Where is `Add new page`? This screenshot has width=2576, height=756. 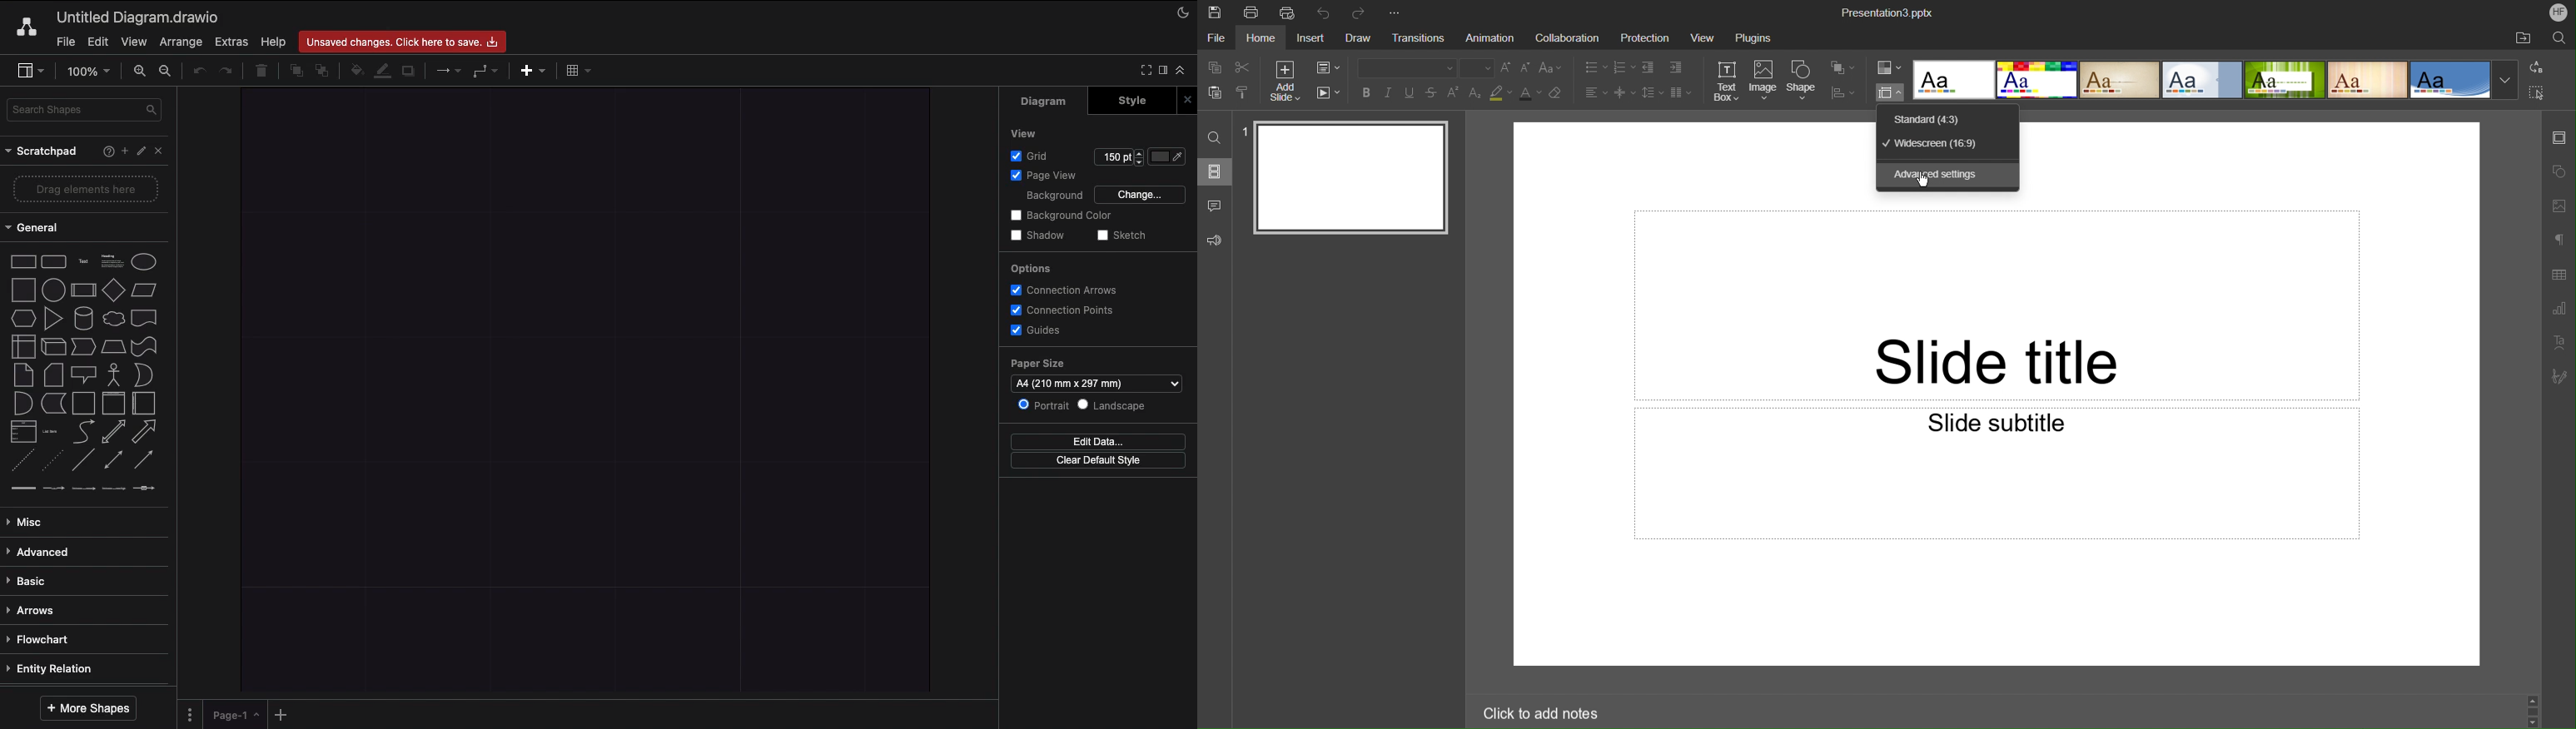 Add new page is located at coordinates (280, 713).